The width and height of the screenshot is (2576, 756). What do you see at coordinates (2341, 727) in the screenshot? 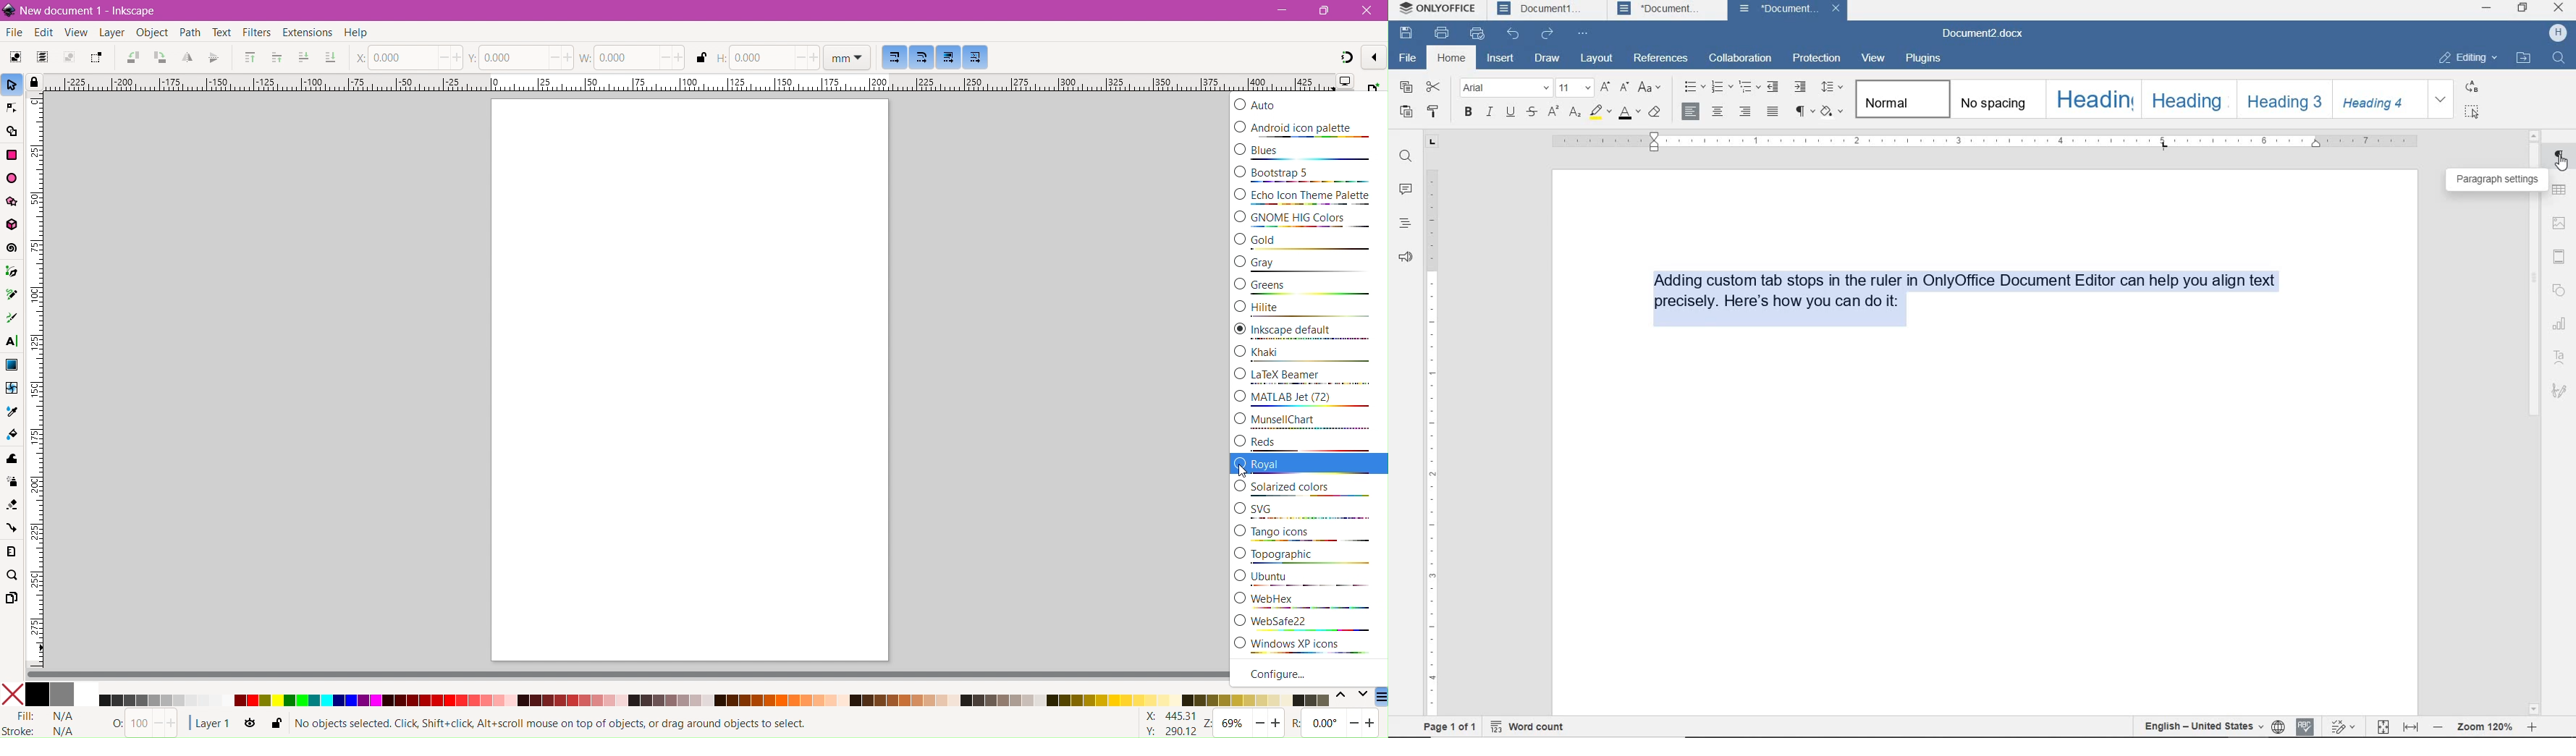
I see `track changes` at bounding box center [2341, 727].